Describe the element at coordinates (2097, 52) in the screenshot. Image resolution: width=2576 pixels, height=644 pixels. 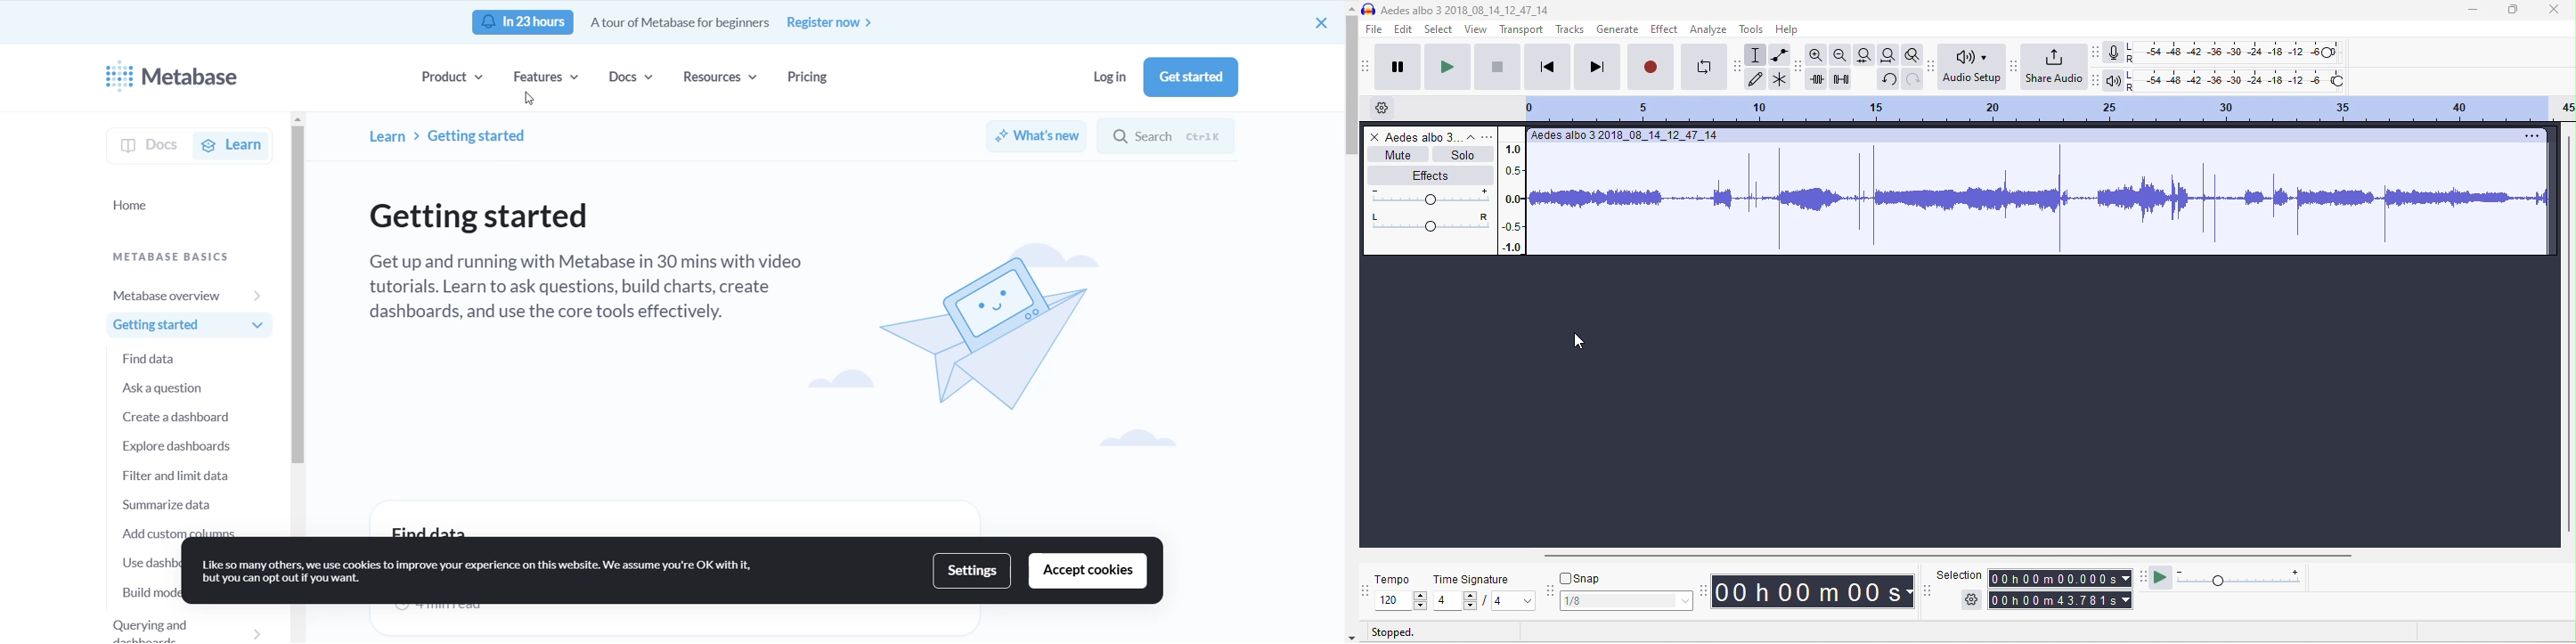
I see `recording meter toolbar` at that location.